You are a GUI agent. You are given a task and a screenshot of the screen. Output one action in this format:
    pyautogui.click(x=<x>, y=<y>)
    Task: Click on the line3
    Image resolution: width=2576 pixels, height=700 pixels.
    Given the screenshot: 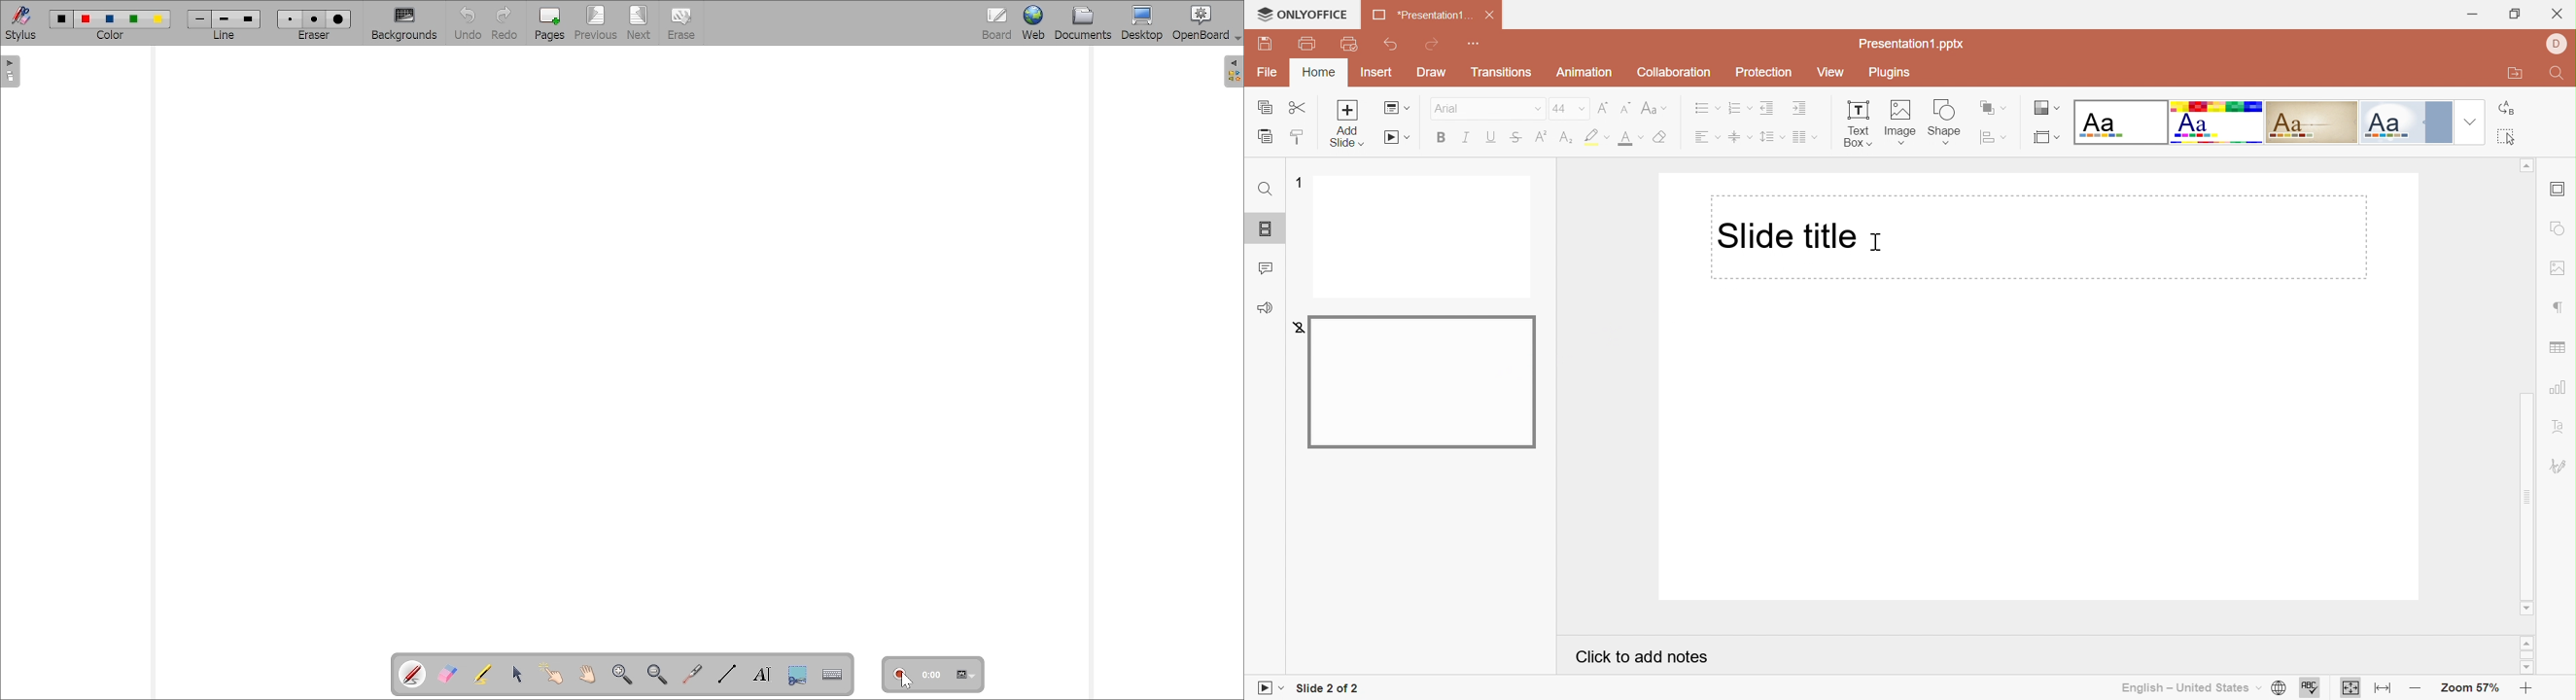 What is the action you would take?
    pyautogui.click(x=248, y=19)
    